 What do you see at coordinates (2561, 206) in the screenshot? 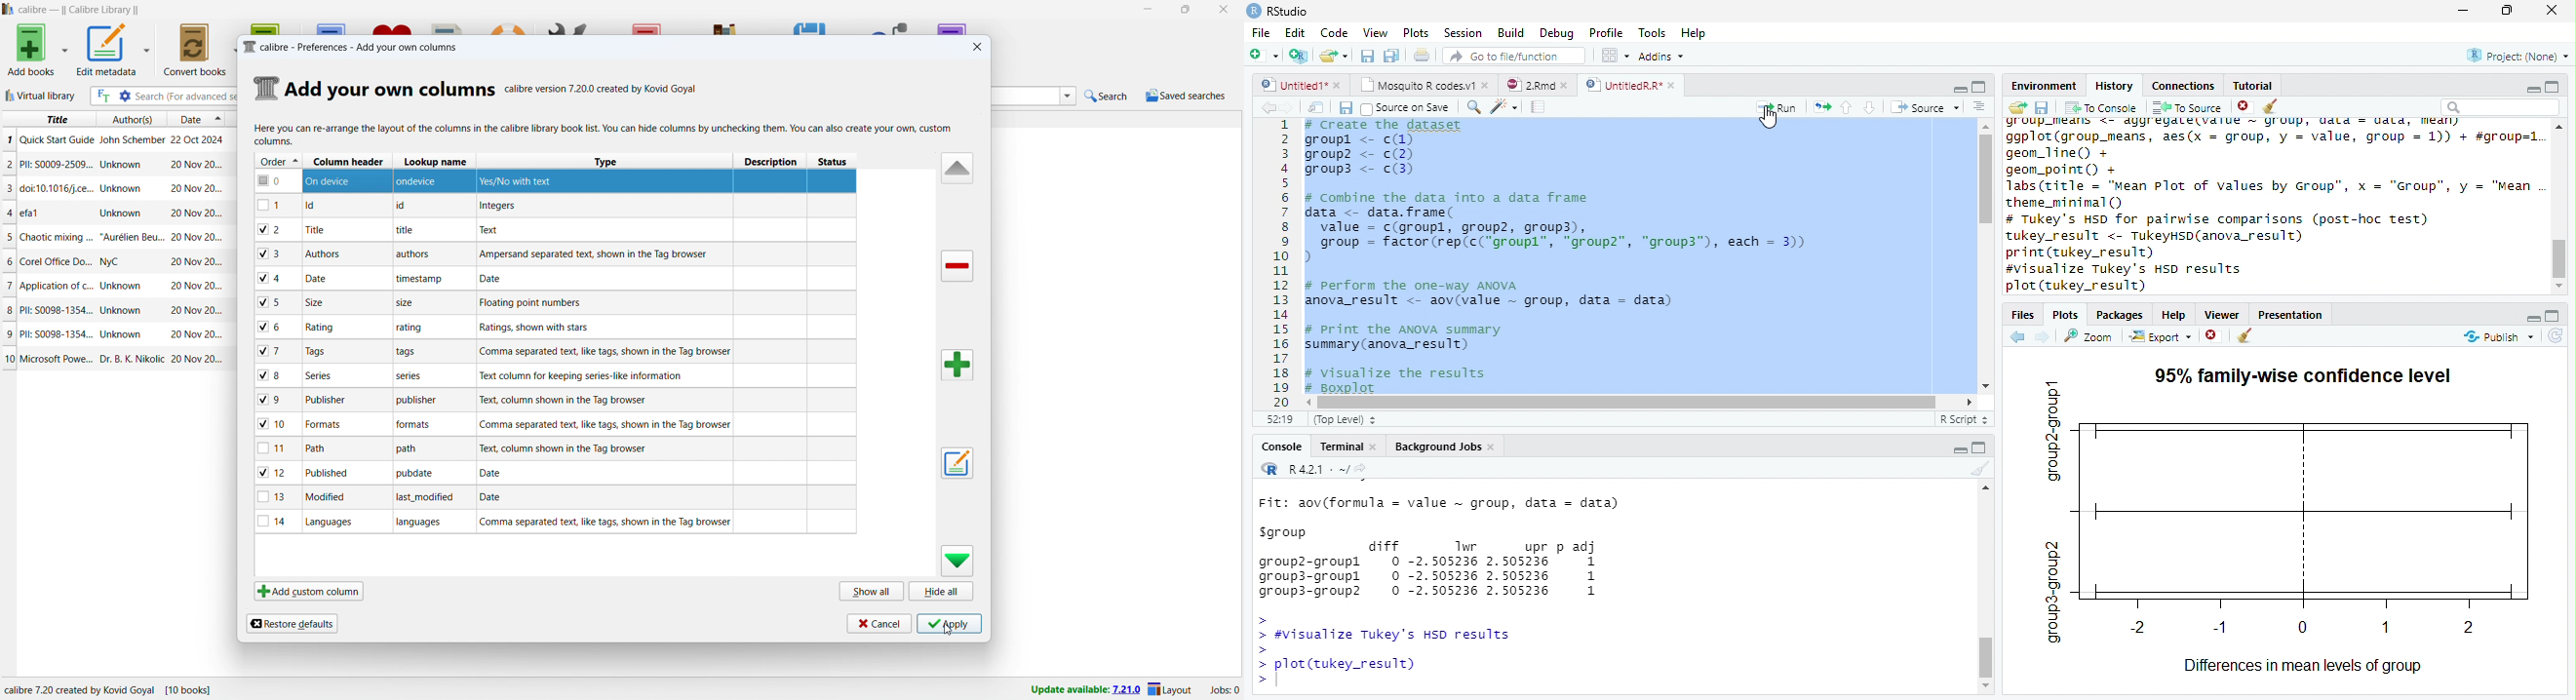
I see `Scrollbar` at bounding box center [2561, 206].